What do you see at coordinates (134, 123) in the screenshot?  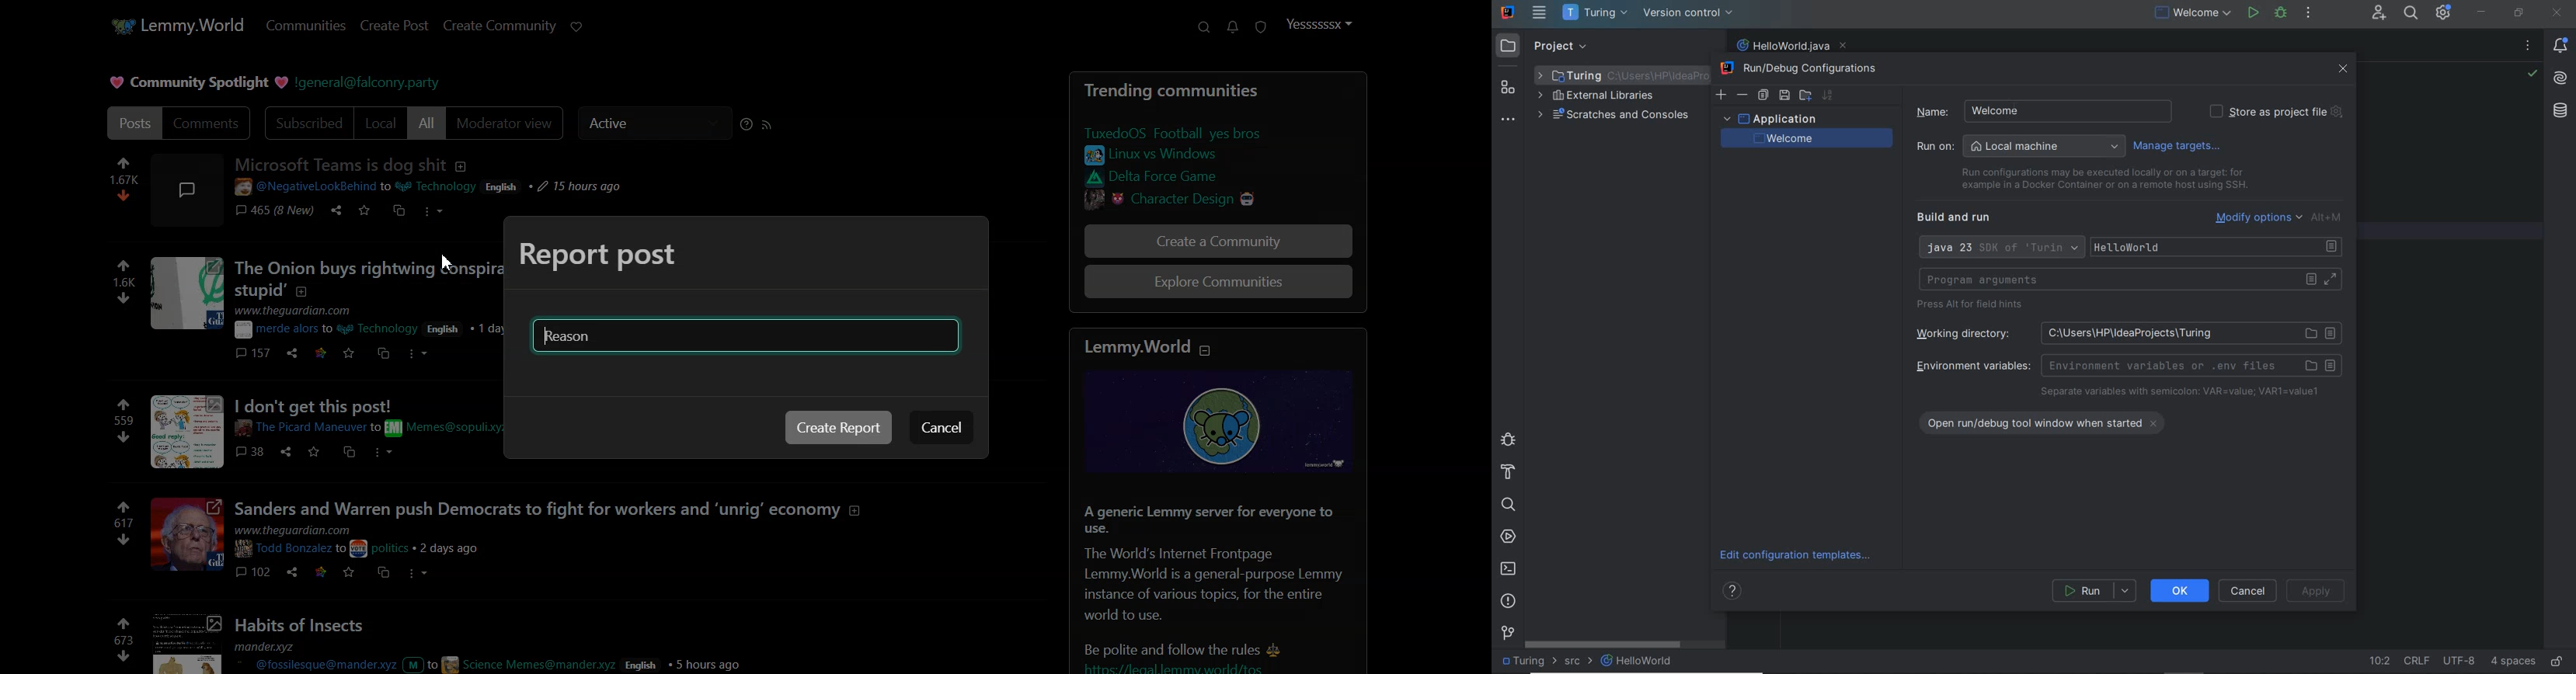 I see `Posts` at bounding box center [134, 123].